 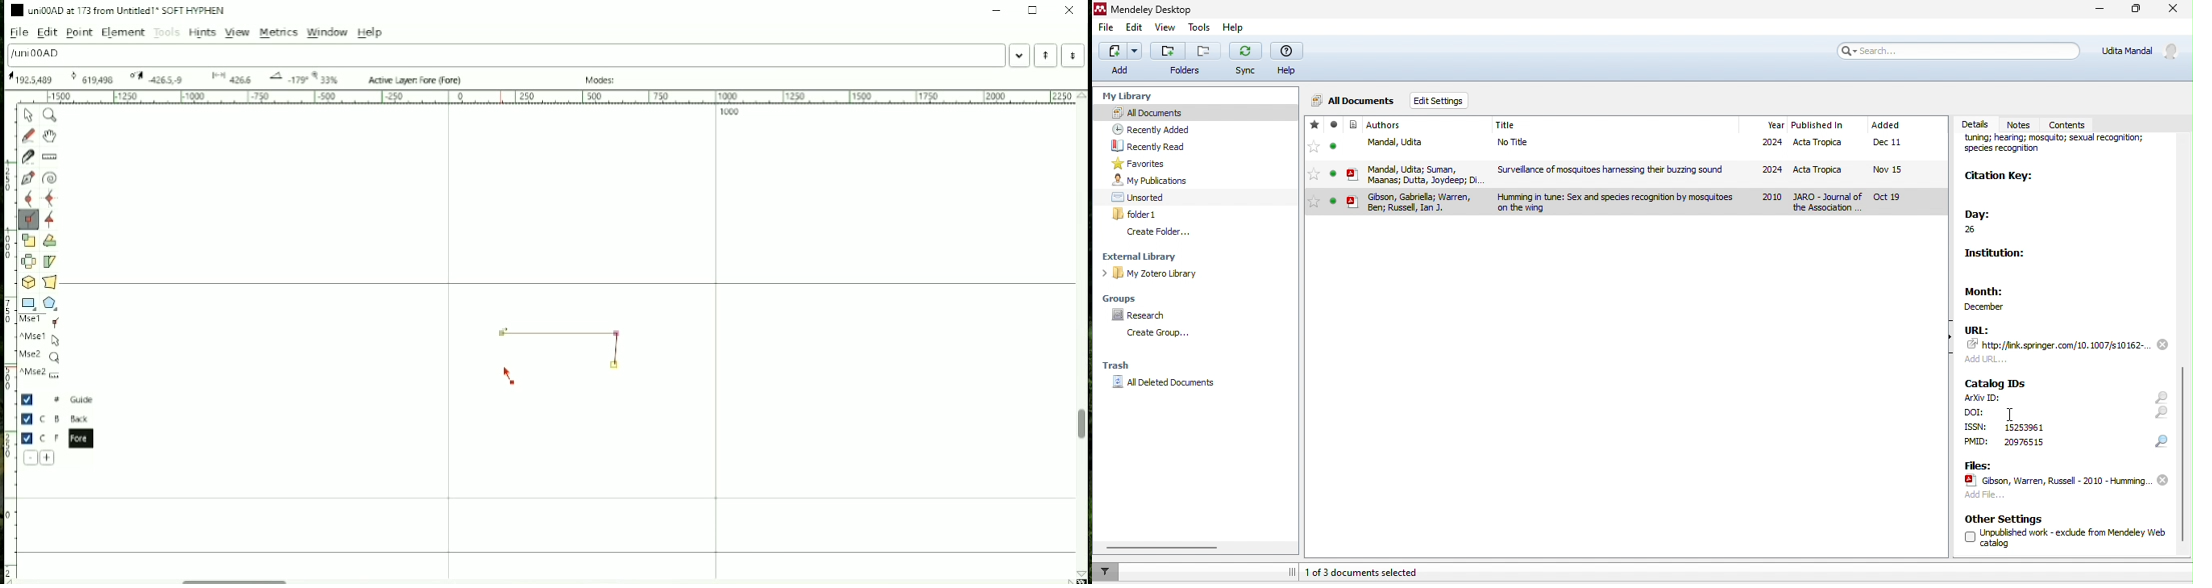 What do you see at coordinates (995, 10) in the screenshot?
I see `Minimize` at bounding box center [995, 10].